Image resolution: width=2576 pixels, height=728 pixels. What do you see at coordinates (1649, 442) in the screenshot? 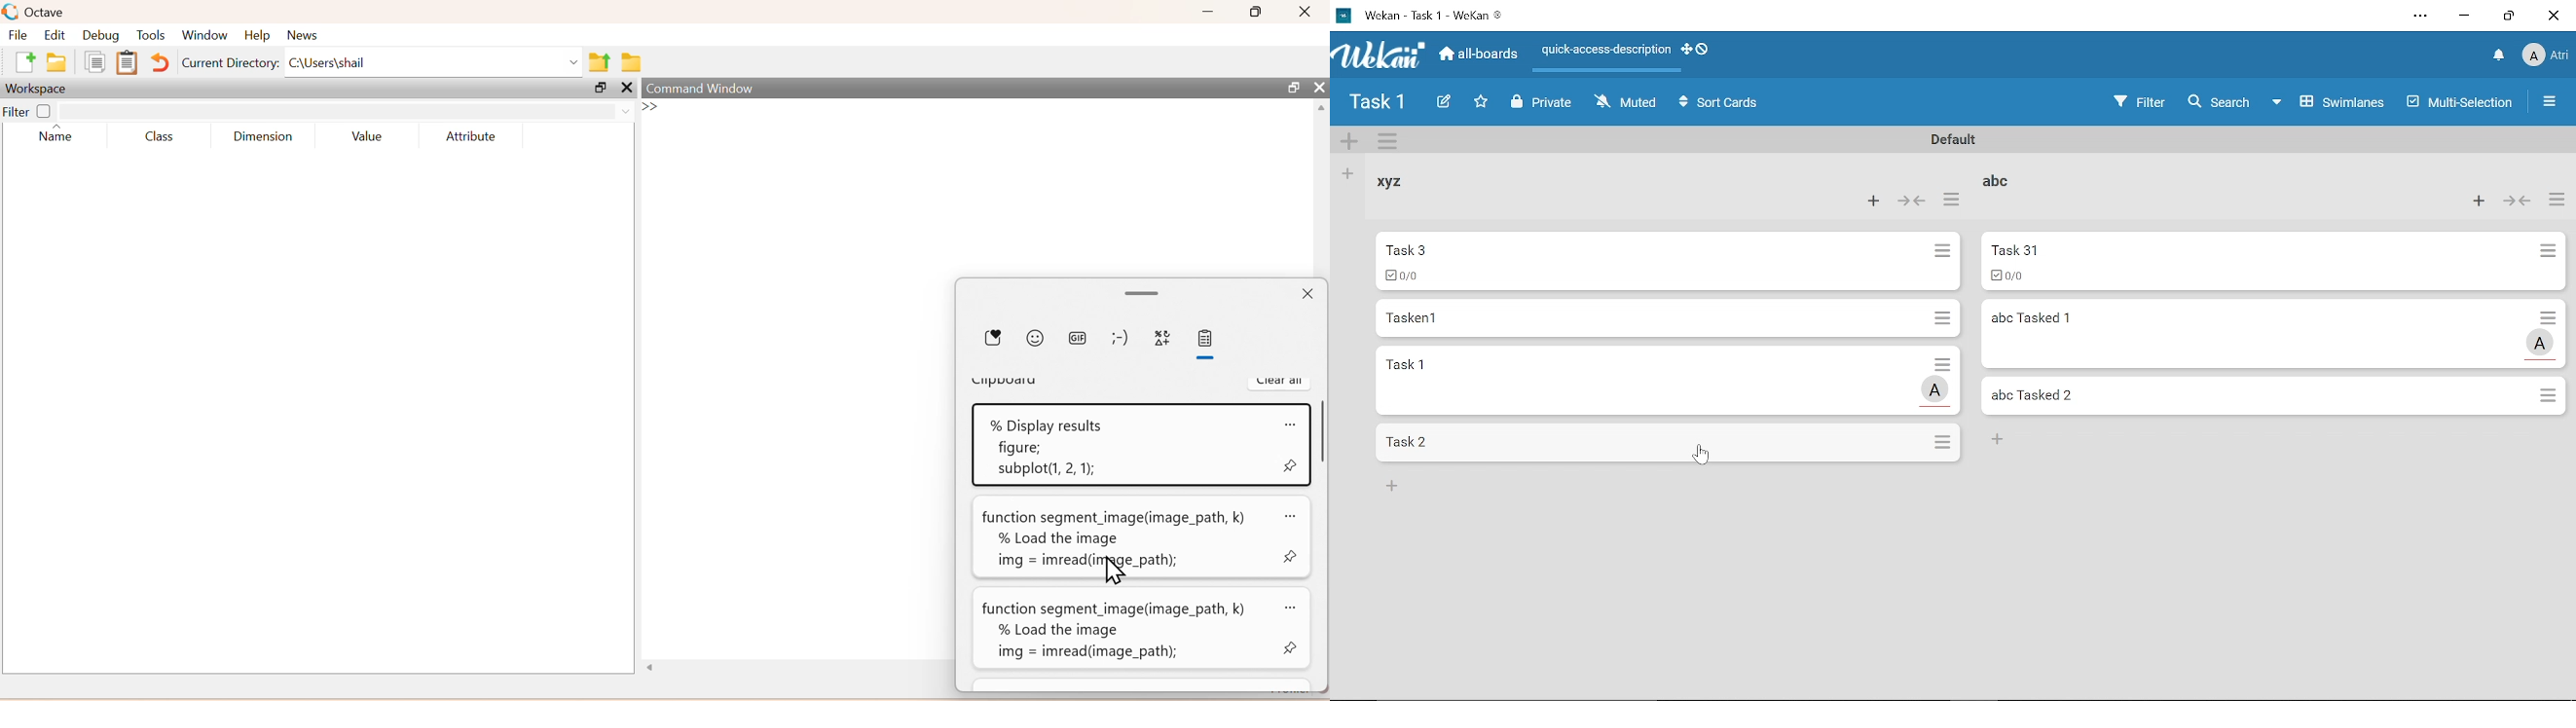
I see `Card named "task 2"` at bounding box center [1649, 442].